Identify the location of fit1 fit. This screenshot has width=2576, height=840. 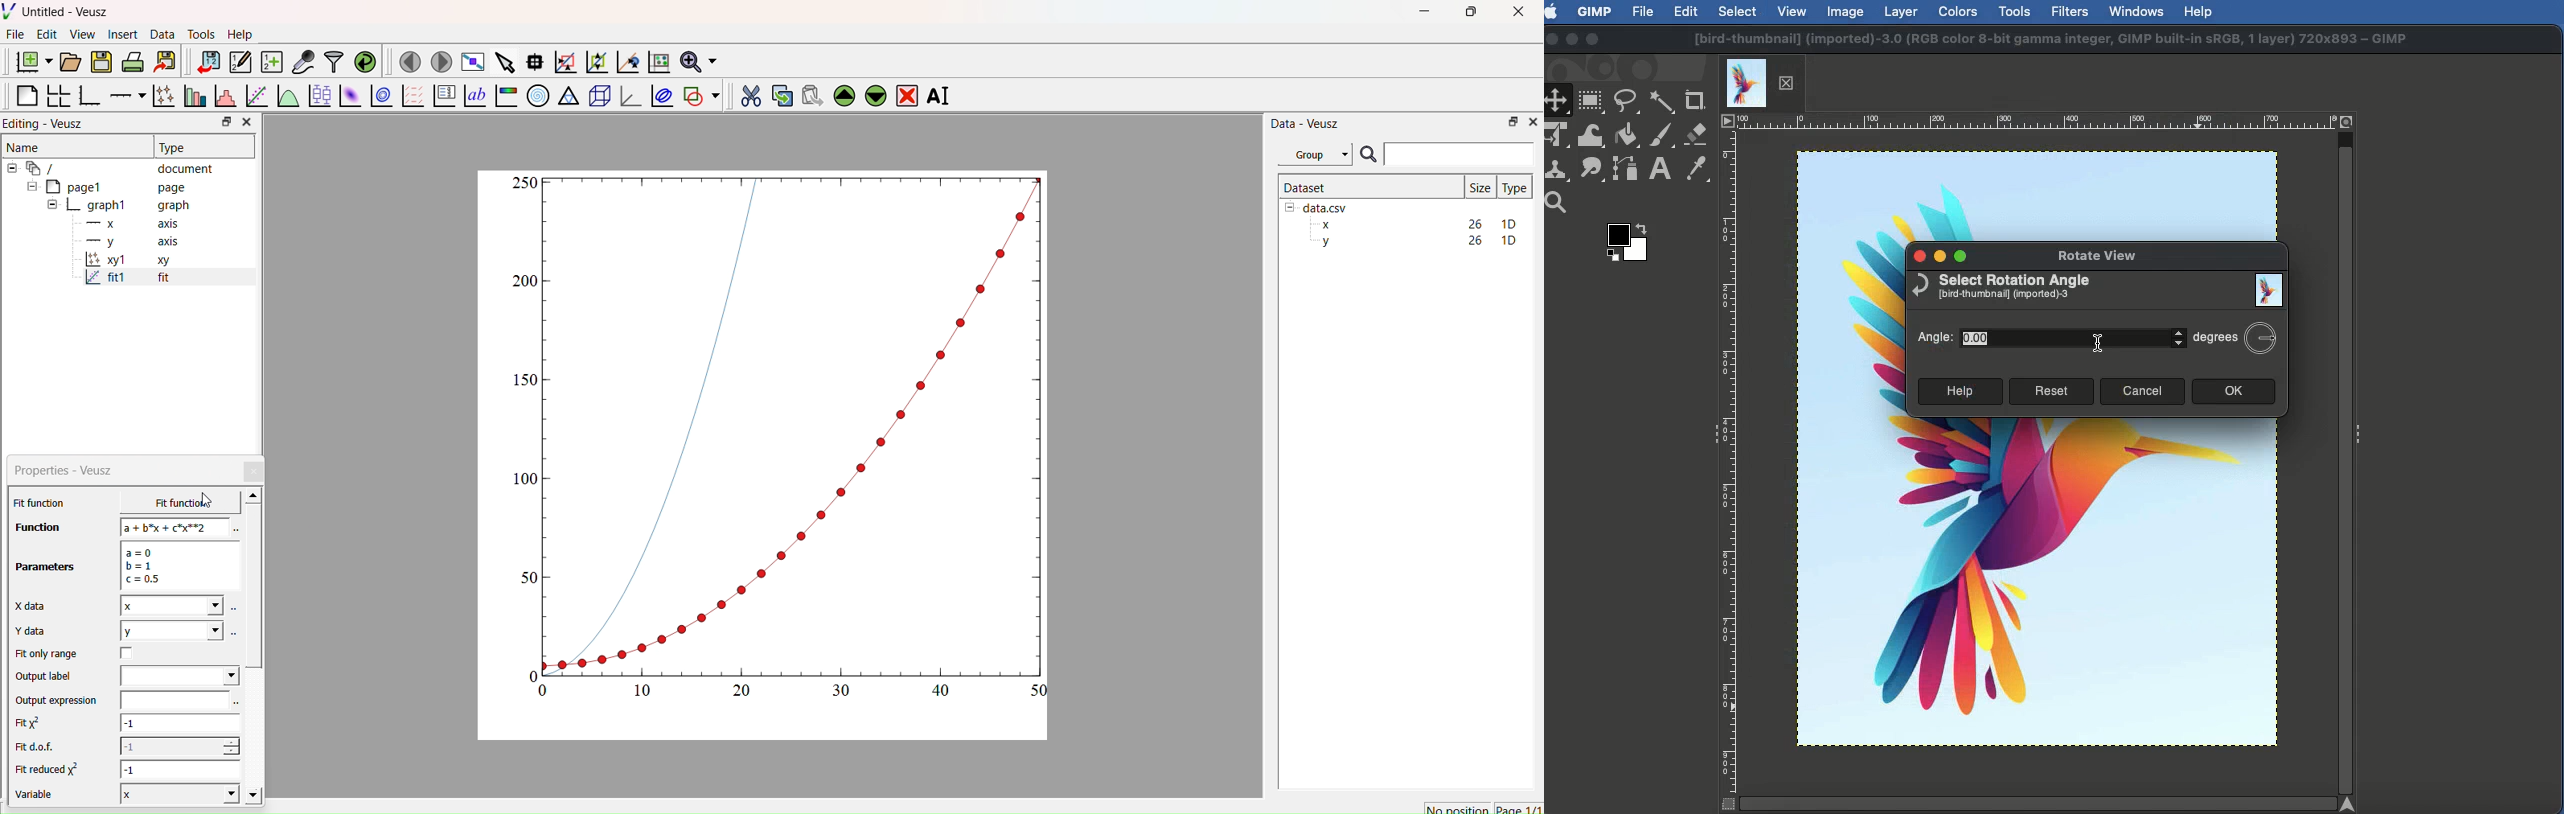
(125, 281).